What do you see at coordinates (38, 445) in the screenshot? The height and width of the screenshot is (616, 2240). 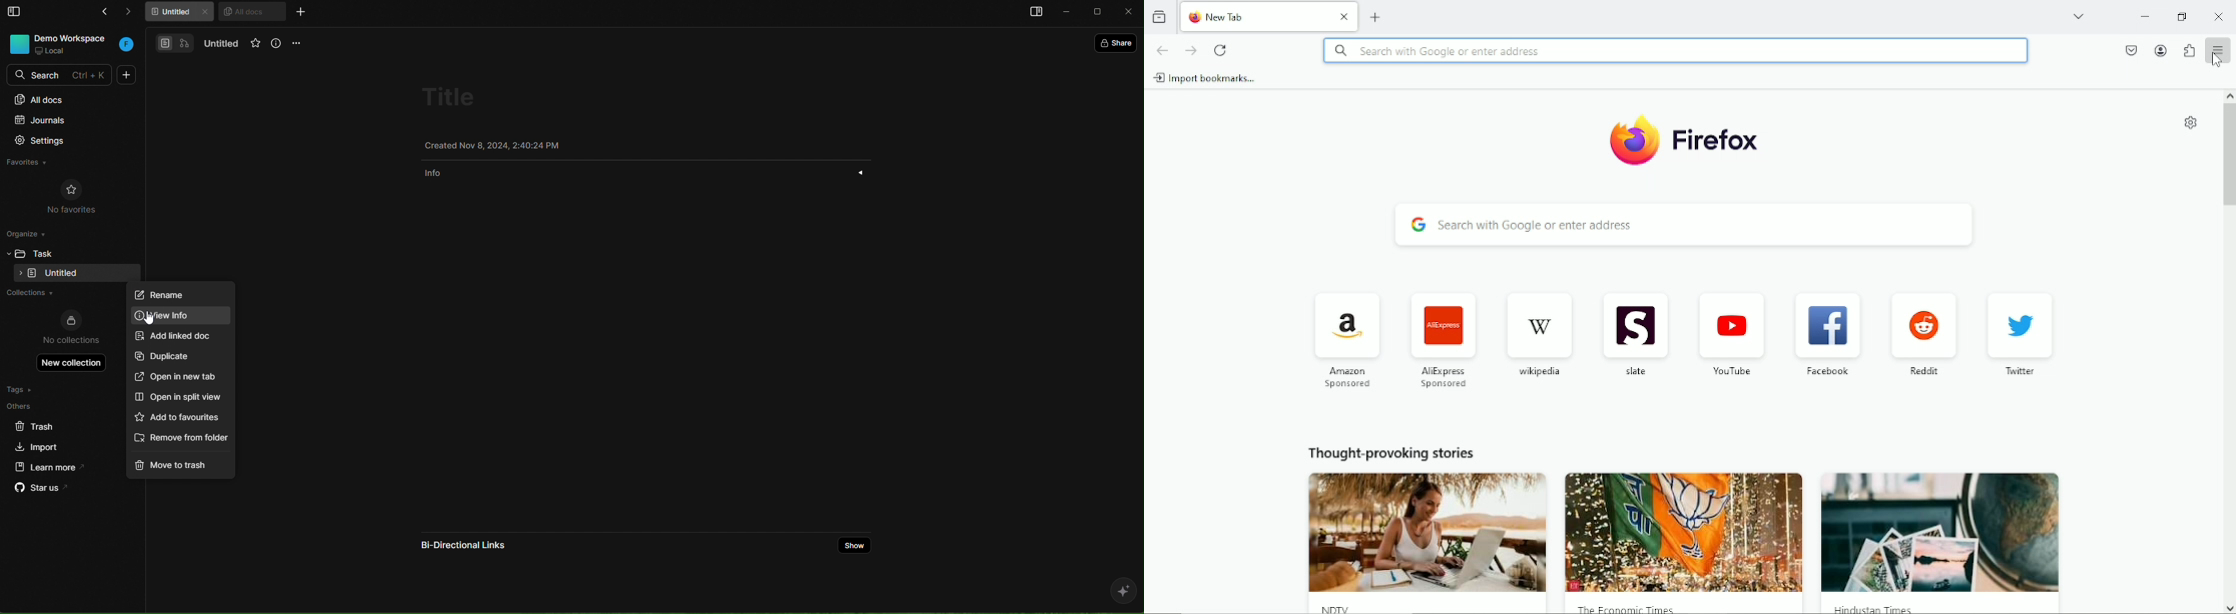 I see `import` at bounding box center [38, 445].